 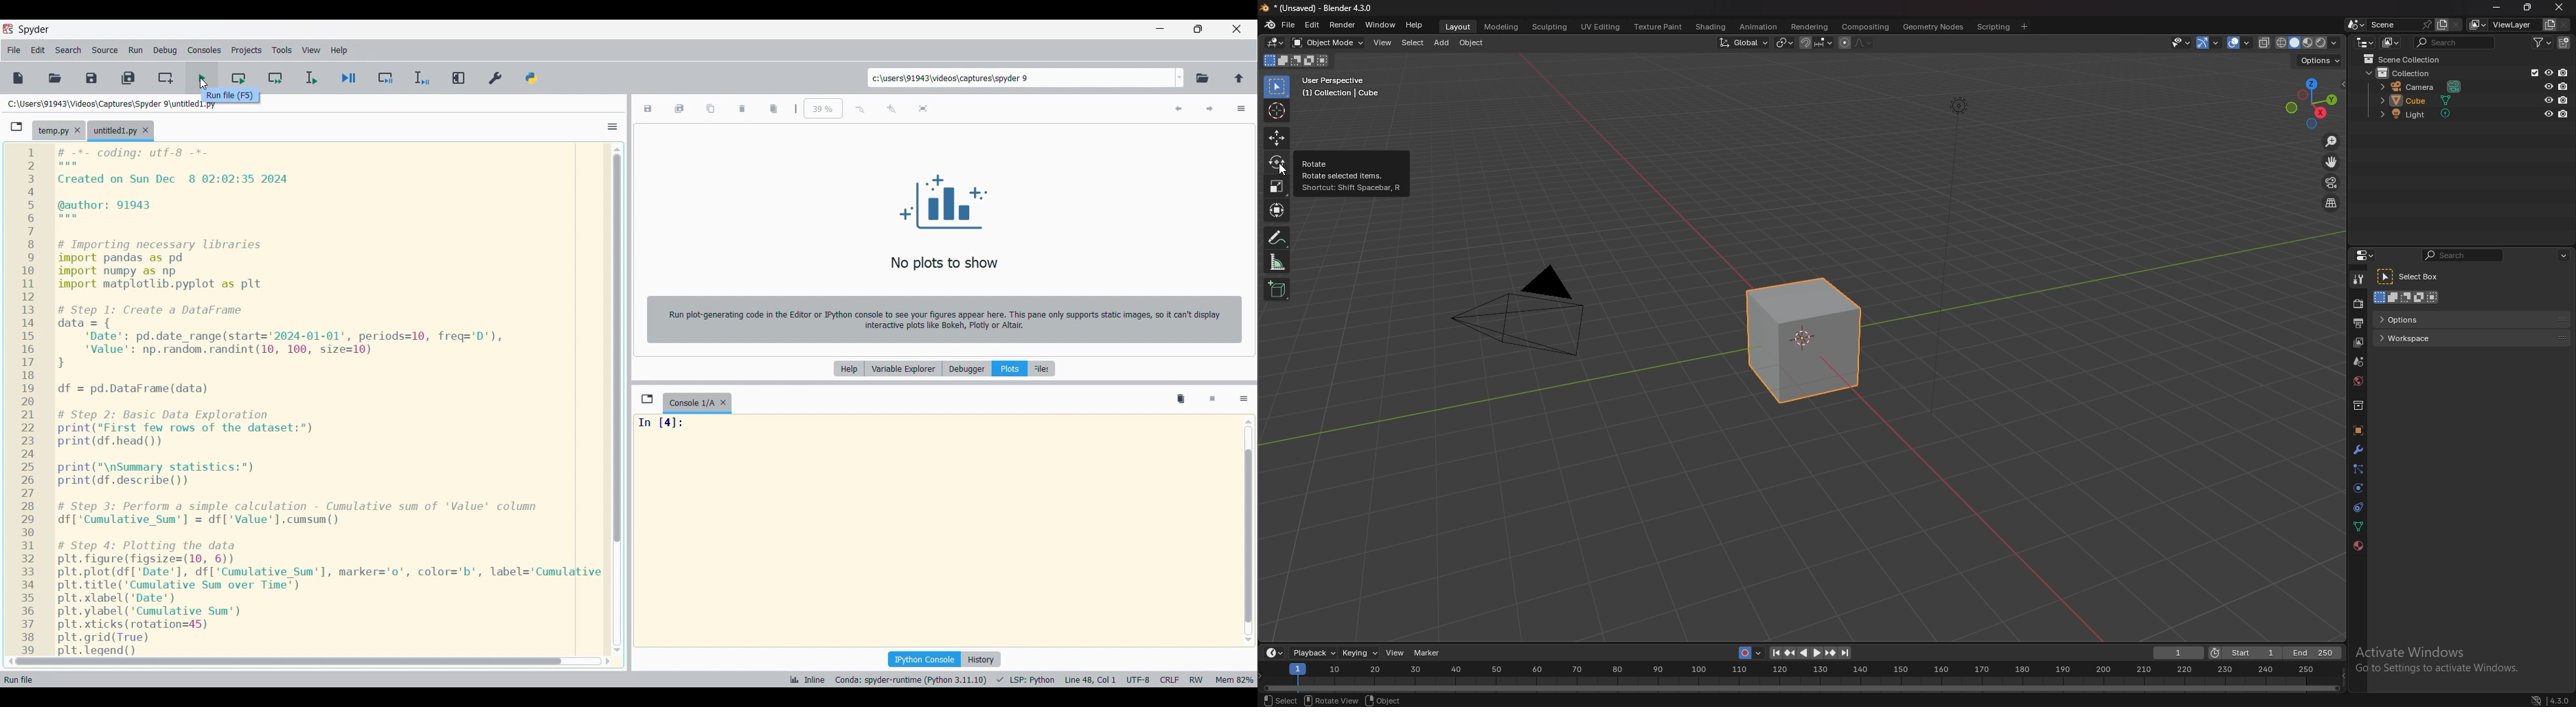 What do you see at coordinates (112, 130) in the screenshot?
I see `Tab for new file highlighted as current selection` at bounding box center [112, 130].